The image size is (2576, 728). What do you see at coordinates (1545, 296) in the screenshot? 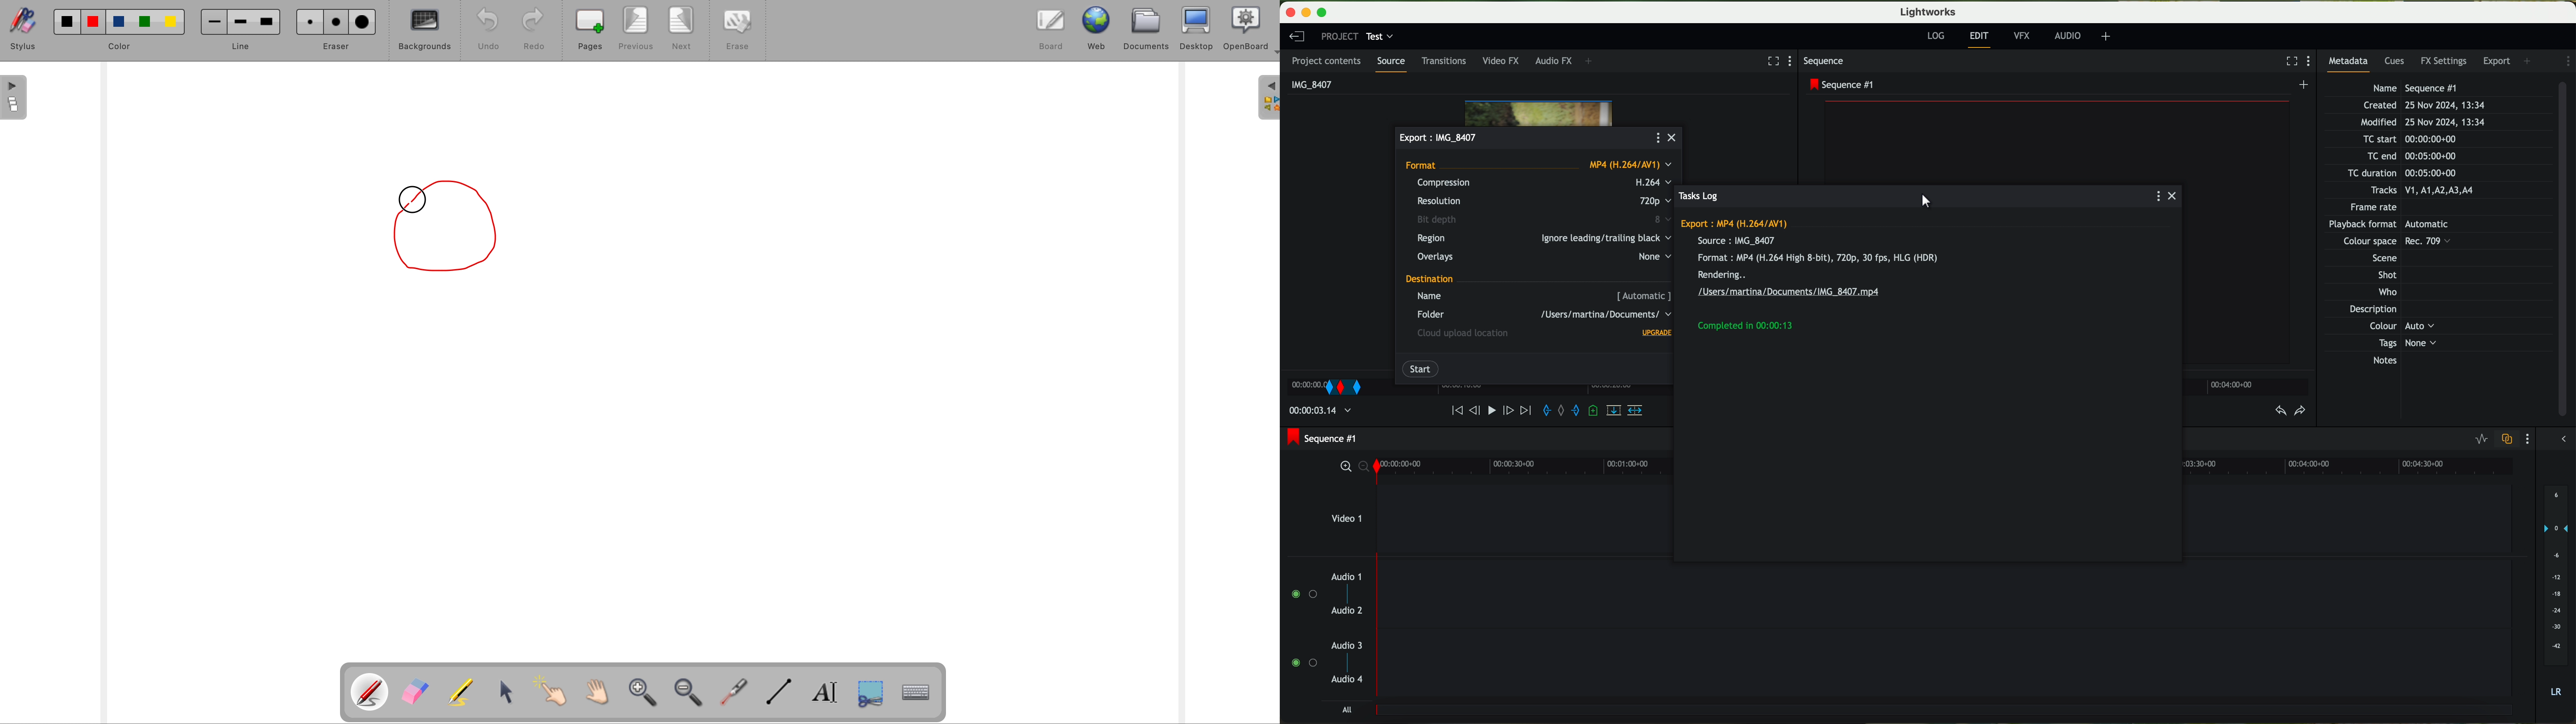
I see `name` at bounding box center [1545, 296].